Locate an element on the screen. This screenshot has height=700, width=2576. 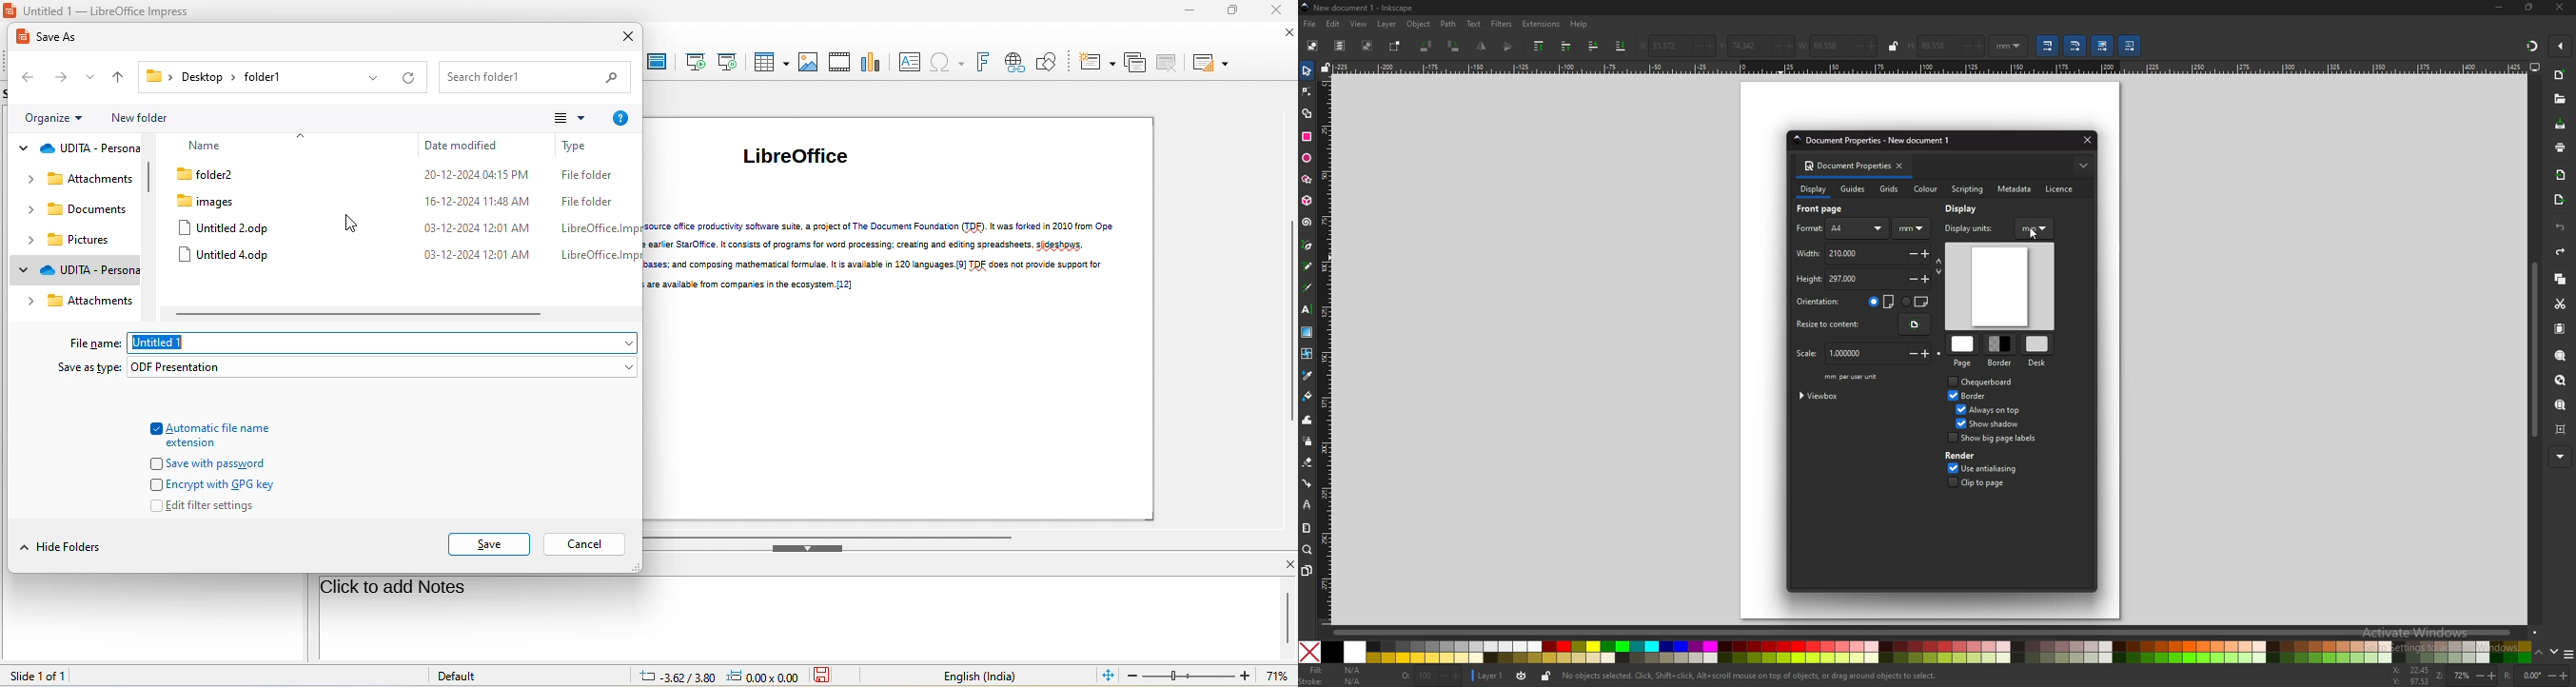
vertical scroll bar is located at coordinates (1288, 618).